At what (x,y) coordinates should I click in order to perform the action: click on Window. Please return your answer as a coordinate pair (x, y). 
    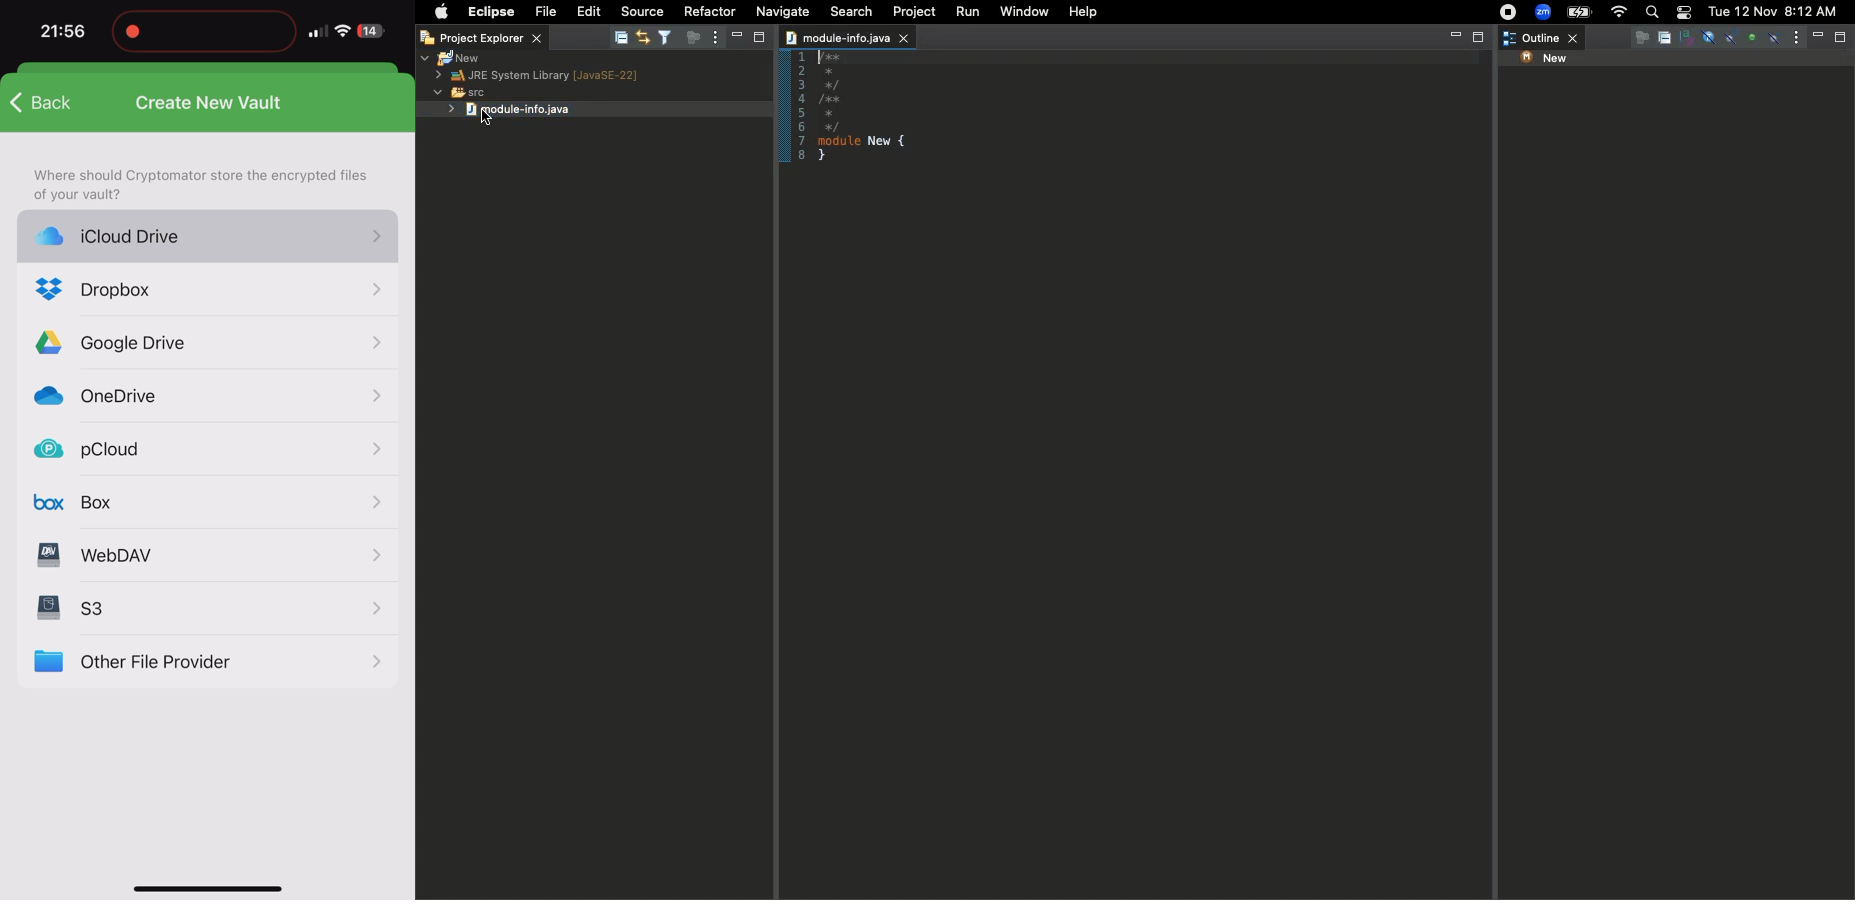
    Looking at the image, I should click on (1025, 12).